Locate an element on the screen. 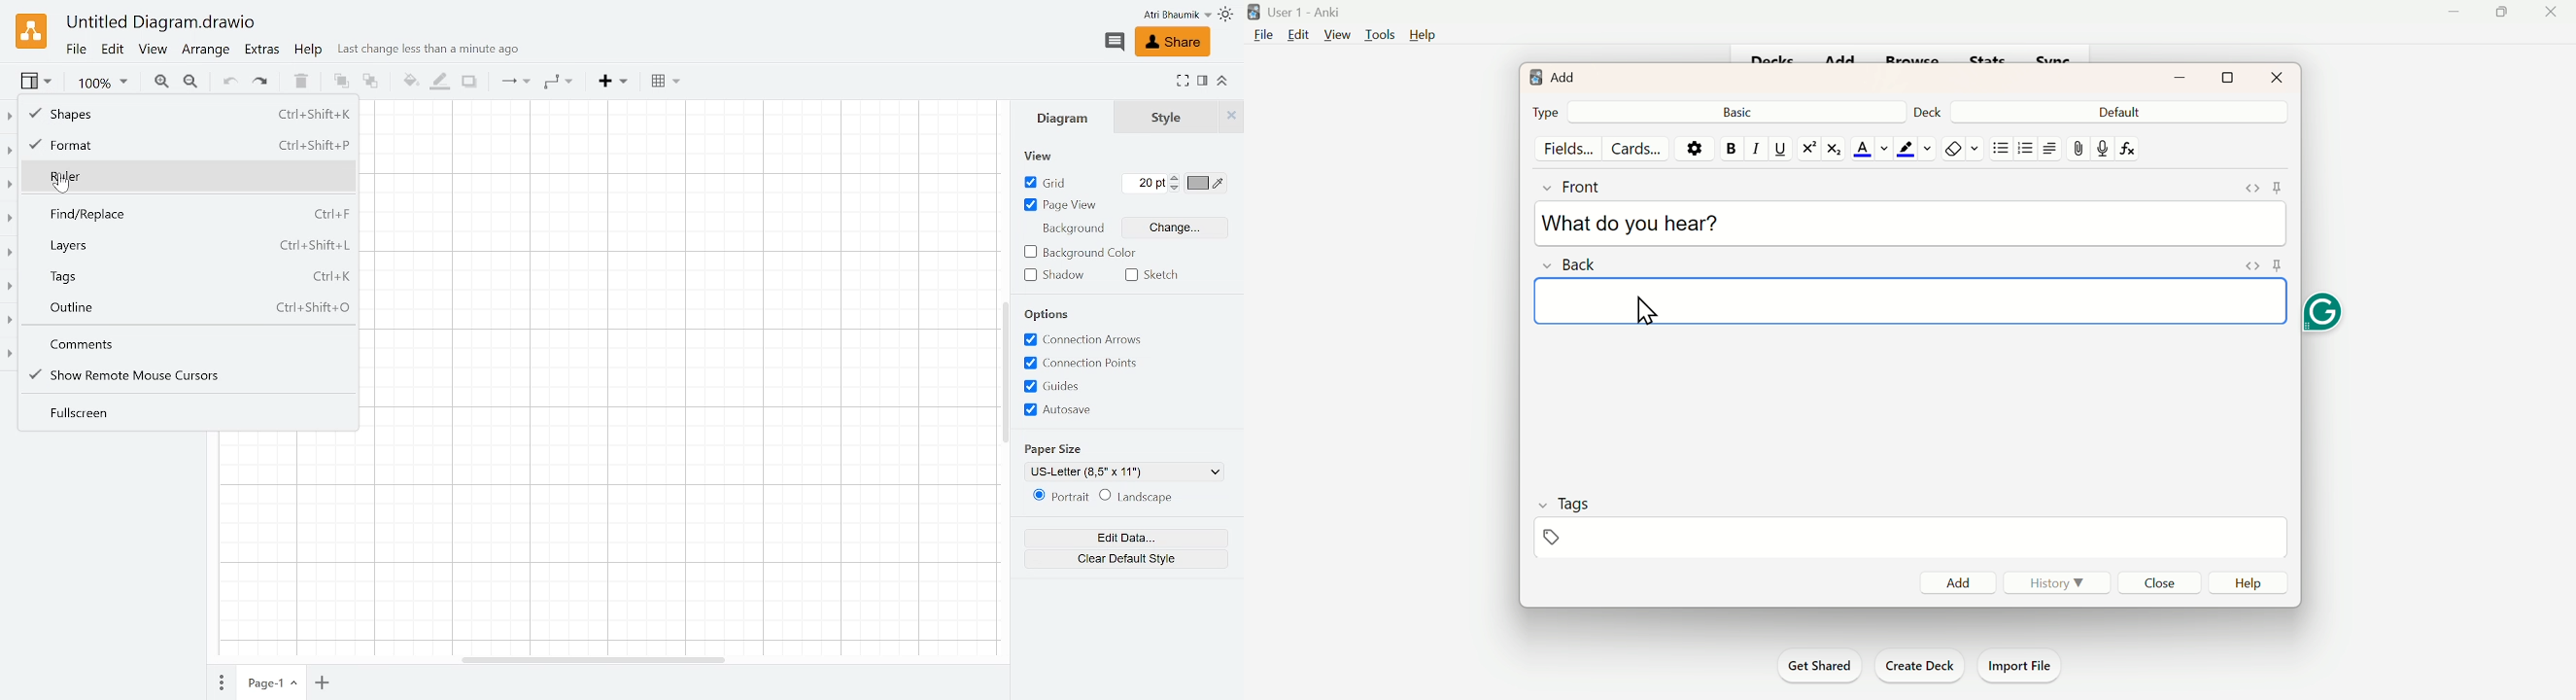  Minimize is located at coordinates (2455, 15).